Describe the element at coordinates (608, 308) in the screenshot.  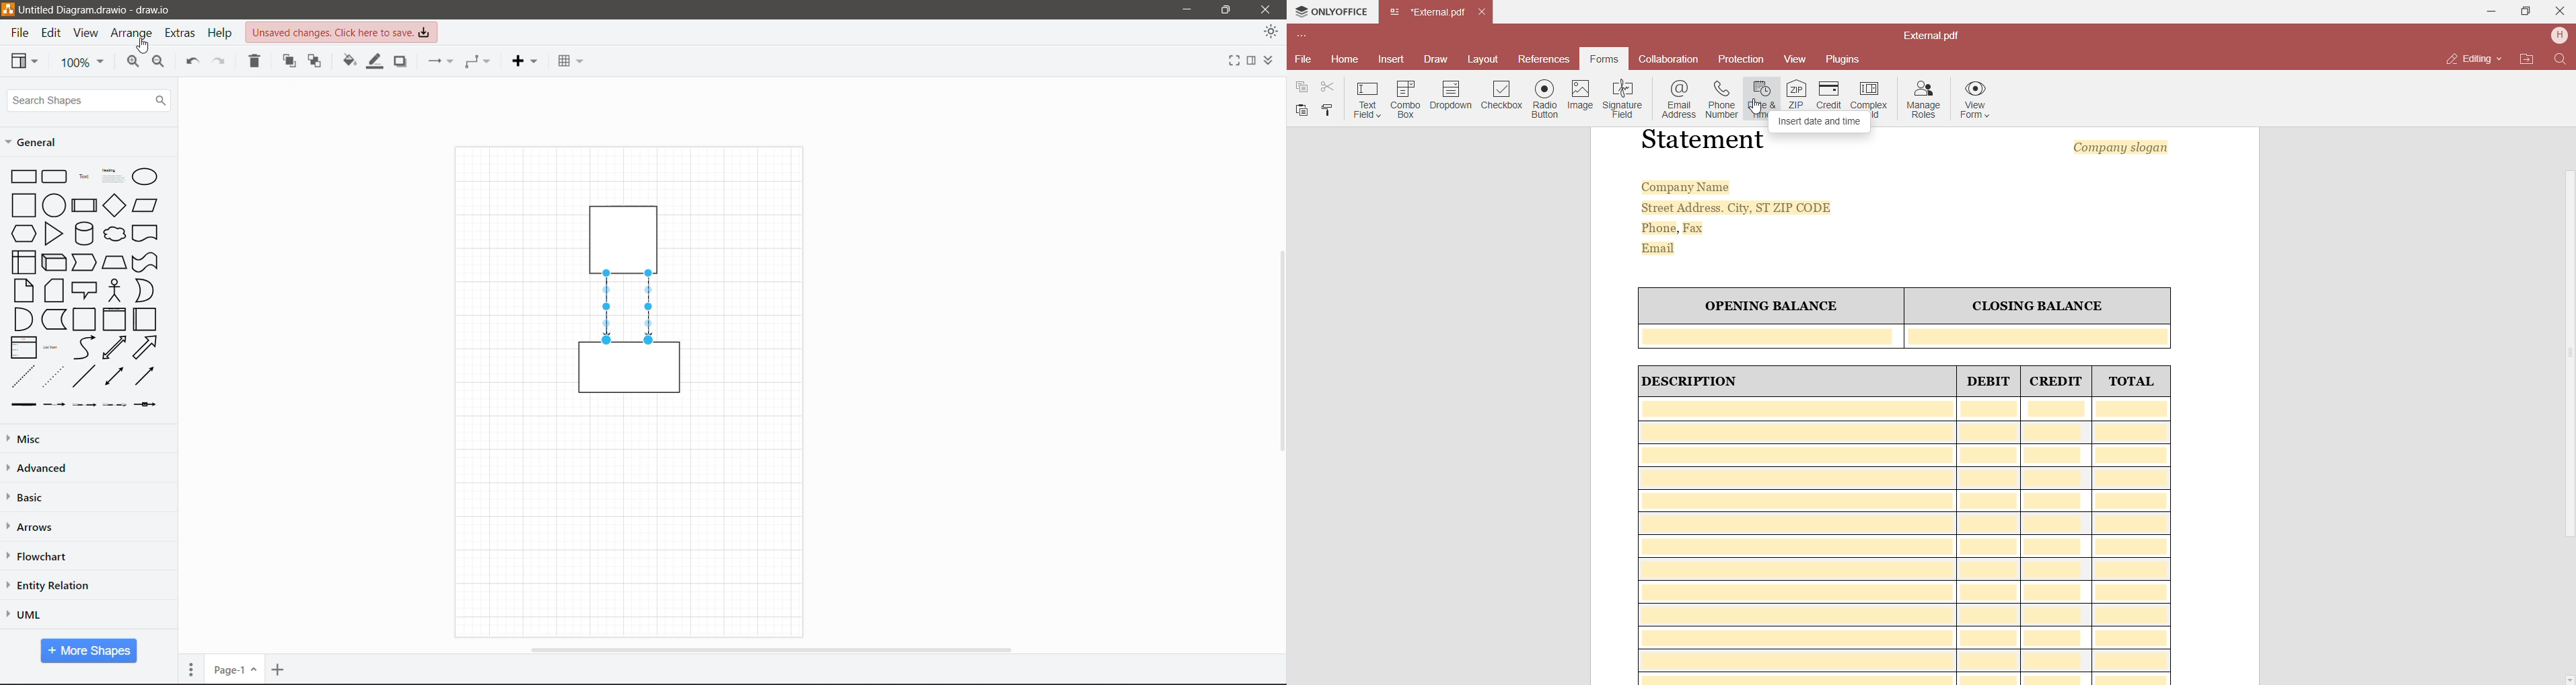
I see `Directional Connector` at that location.